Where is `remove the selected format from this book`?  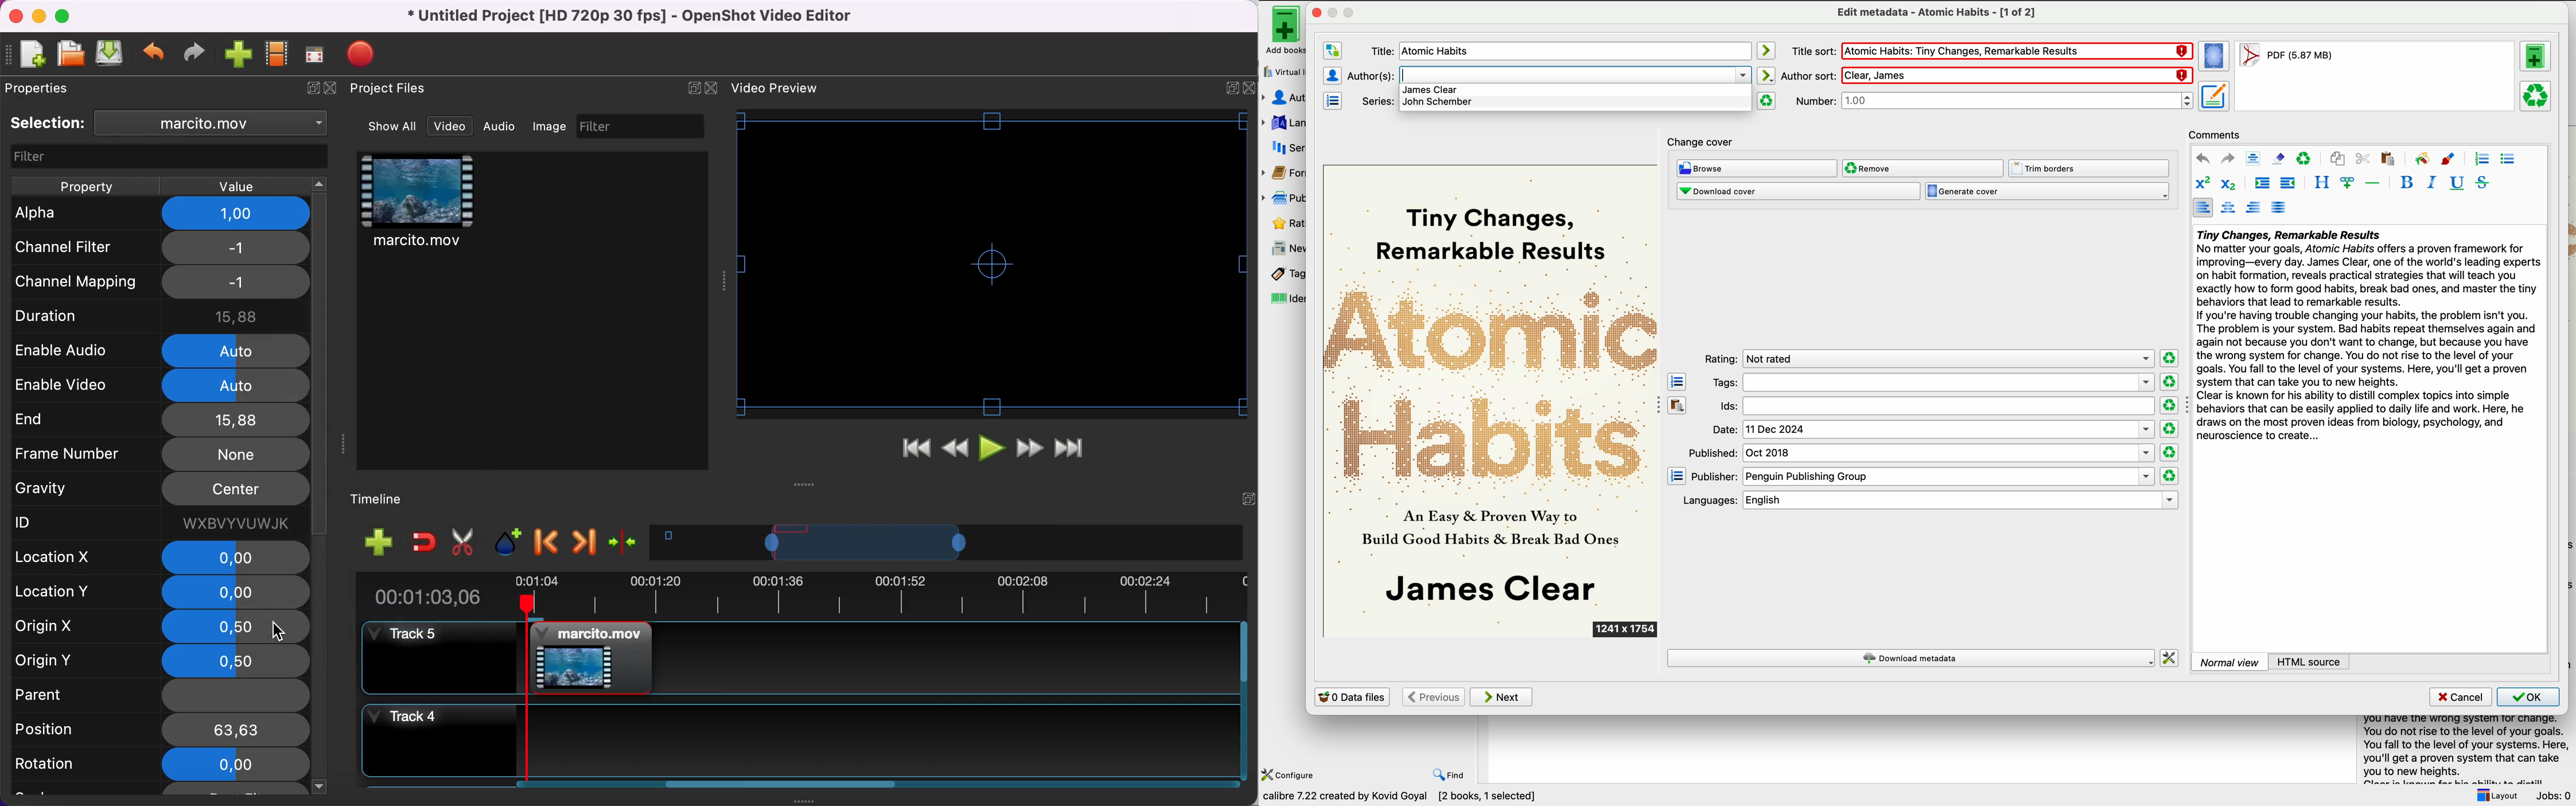 remove the selected format from this book is located at coordinates (2537, 97).